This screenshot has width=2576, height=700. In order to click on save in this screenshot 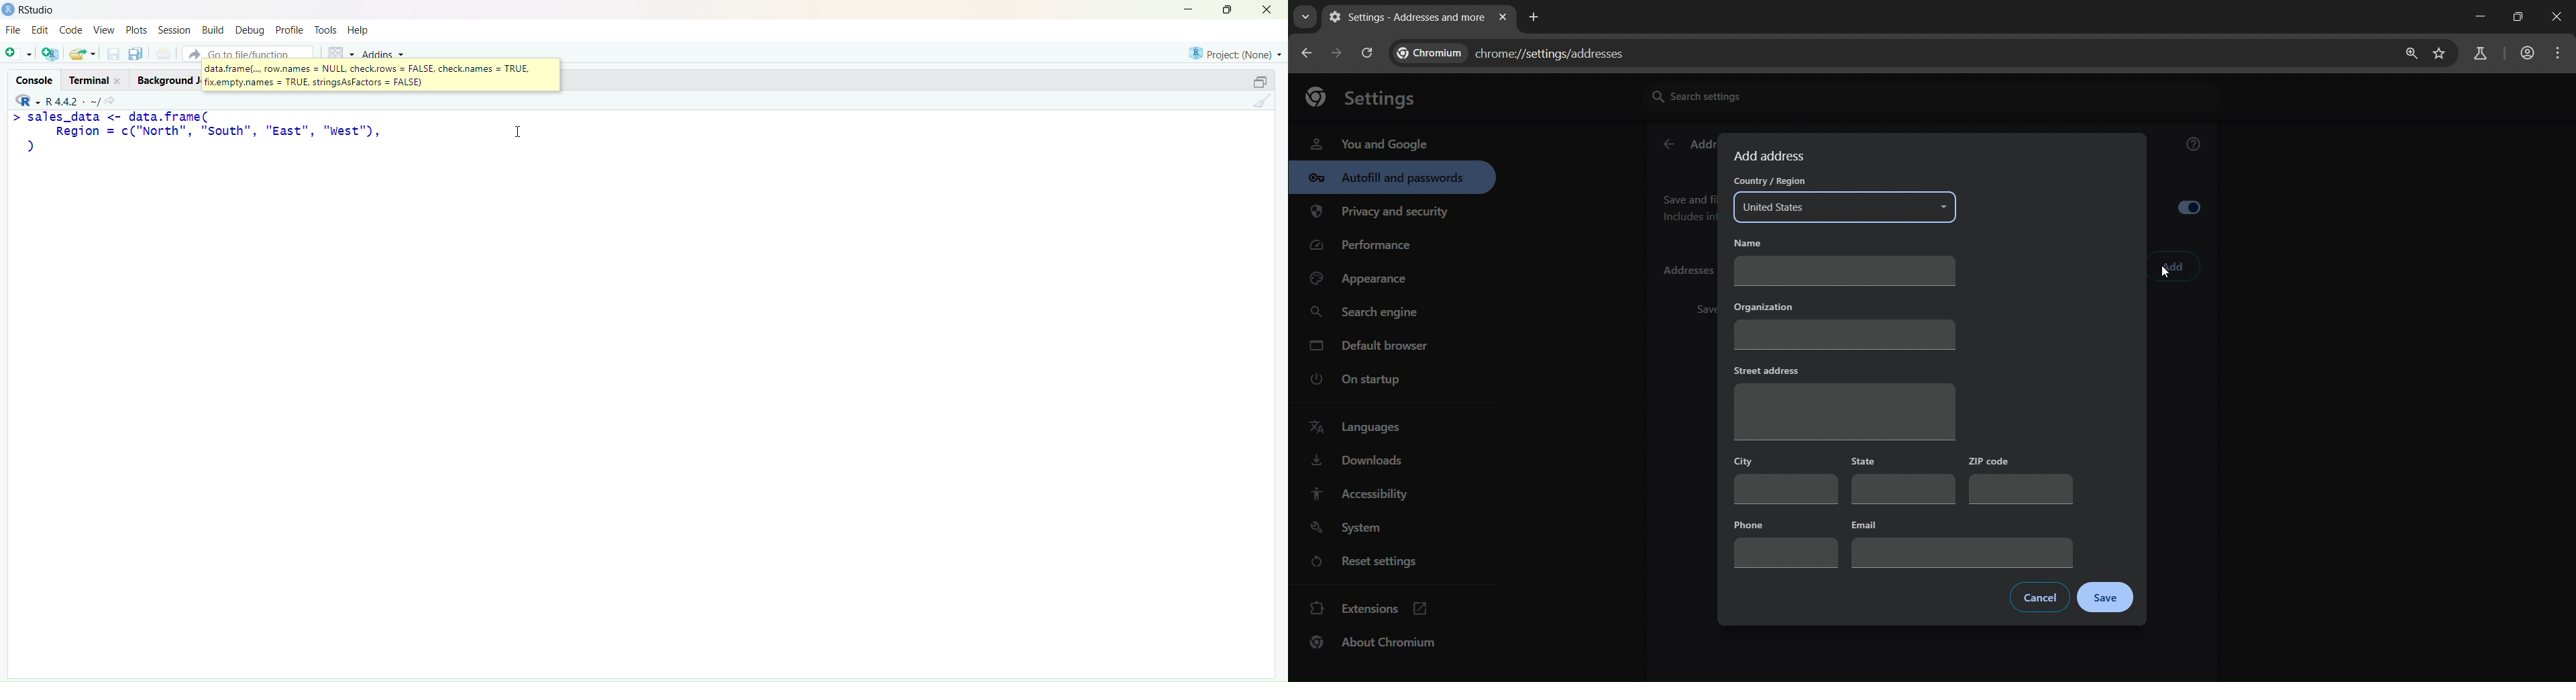, I will do `click(112, 57)`.